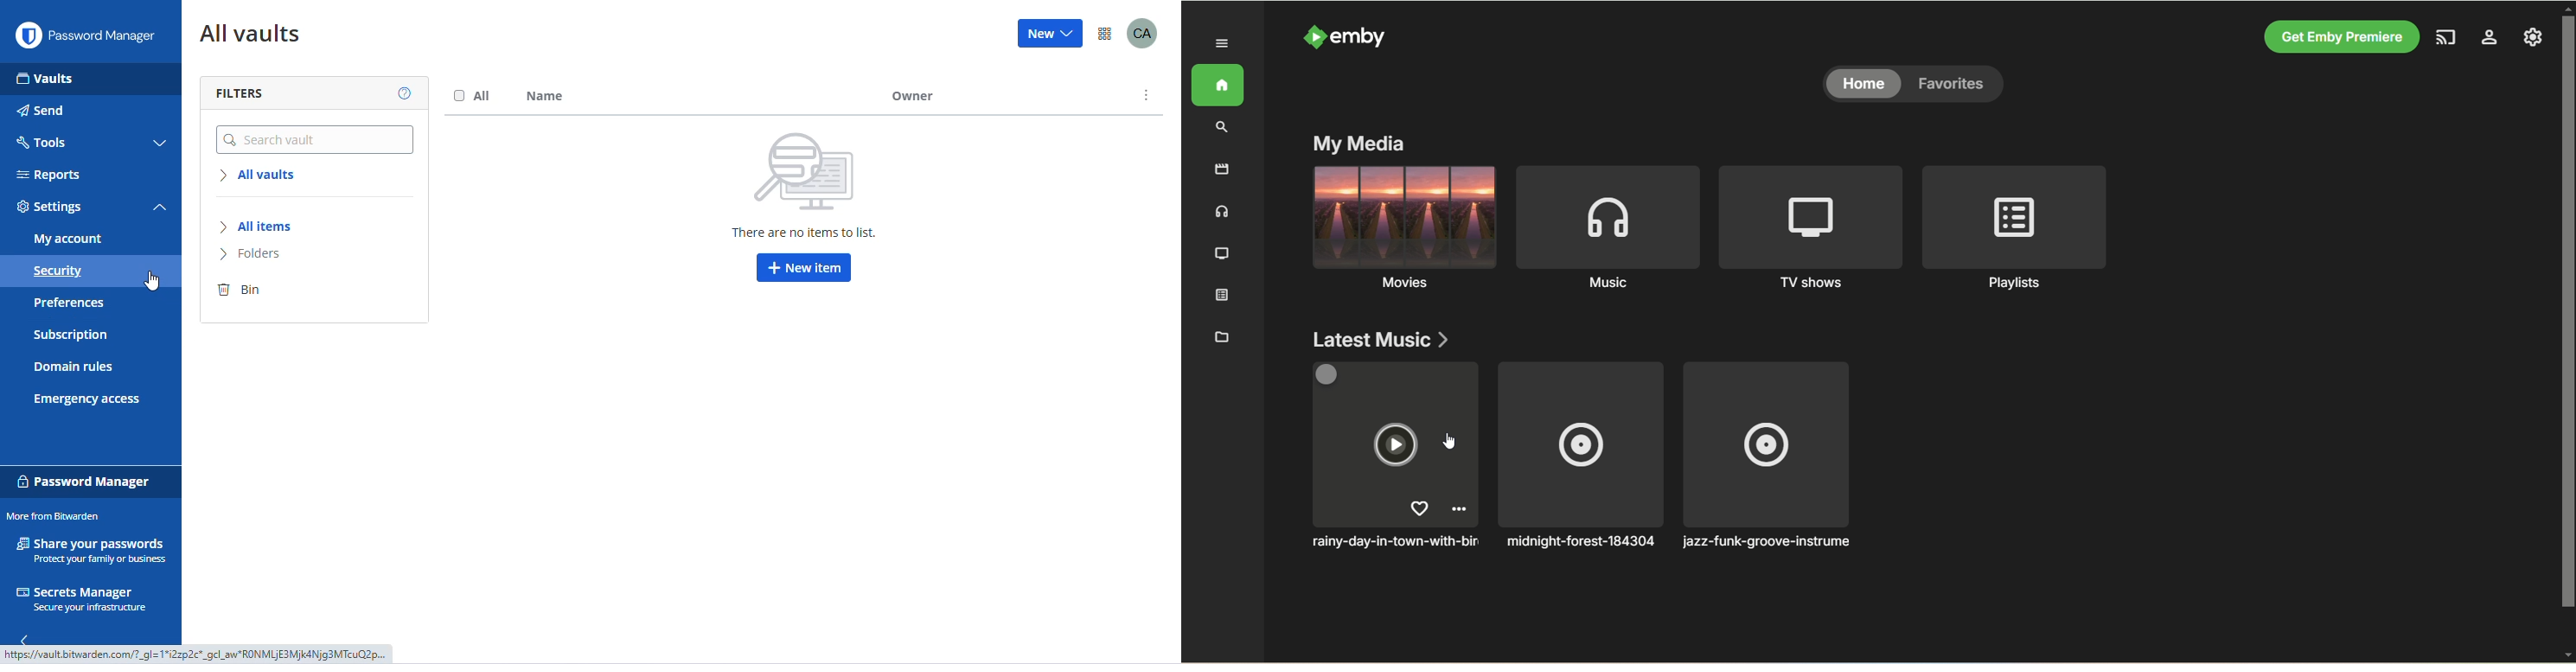 The height and width of the screenshot is (672, 2576). I want to click on metadata manager, so click(1220, 336).